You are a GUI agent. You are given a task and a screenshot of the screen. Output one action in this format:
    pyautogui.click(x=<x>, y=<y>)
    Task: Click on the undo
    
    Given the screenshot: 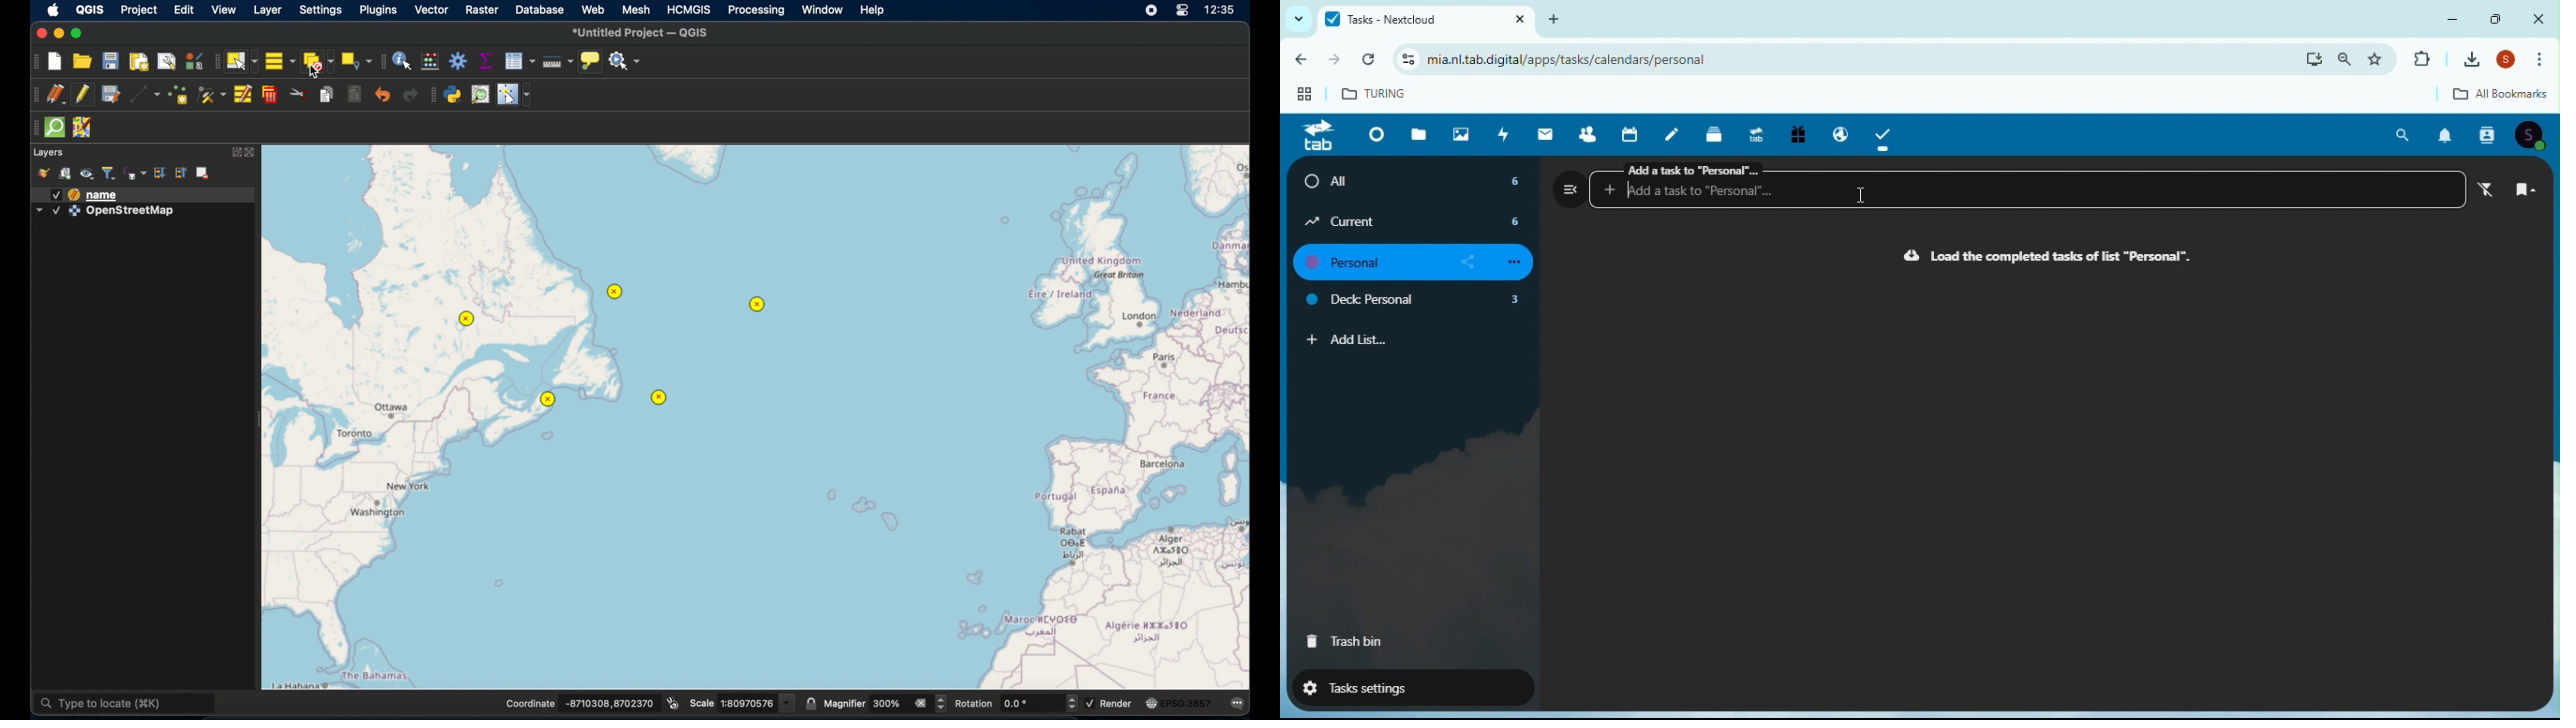 What is the action you would take?
    pyautogui.click(x=383, y=97)
    